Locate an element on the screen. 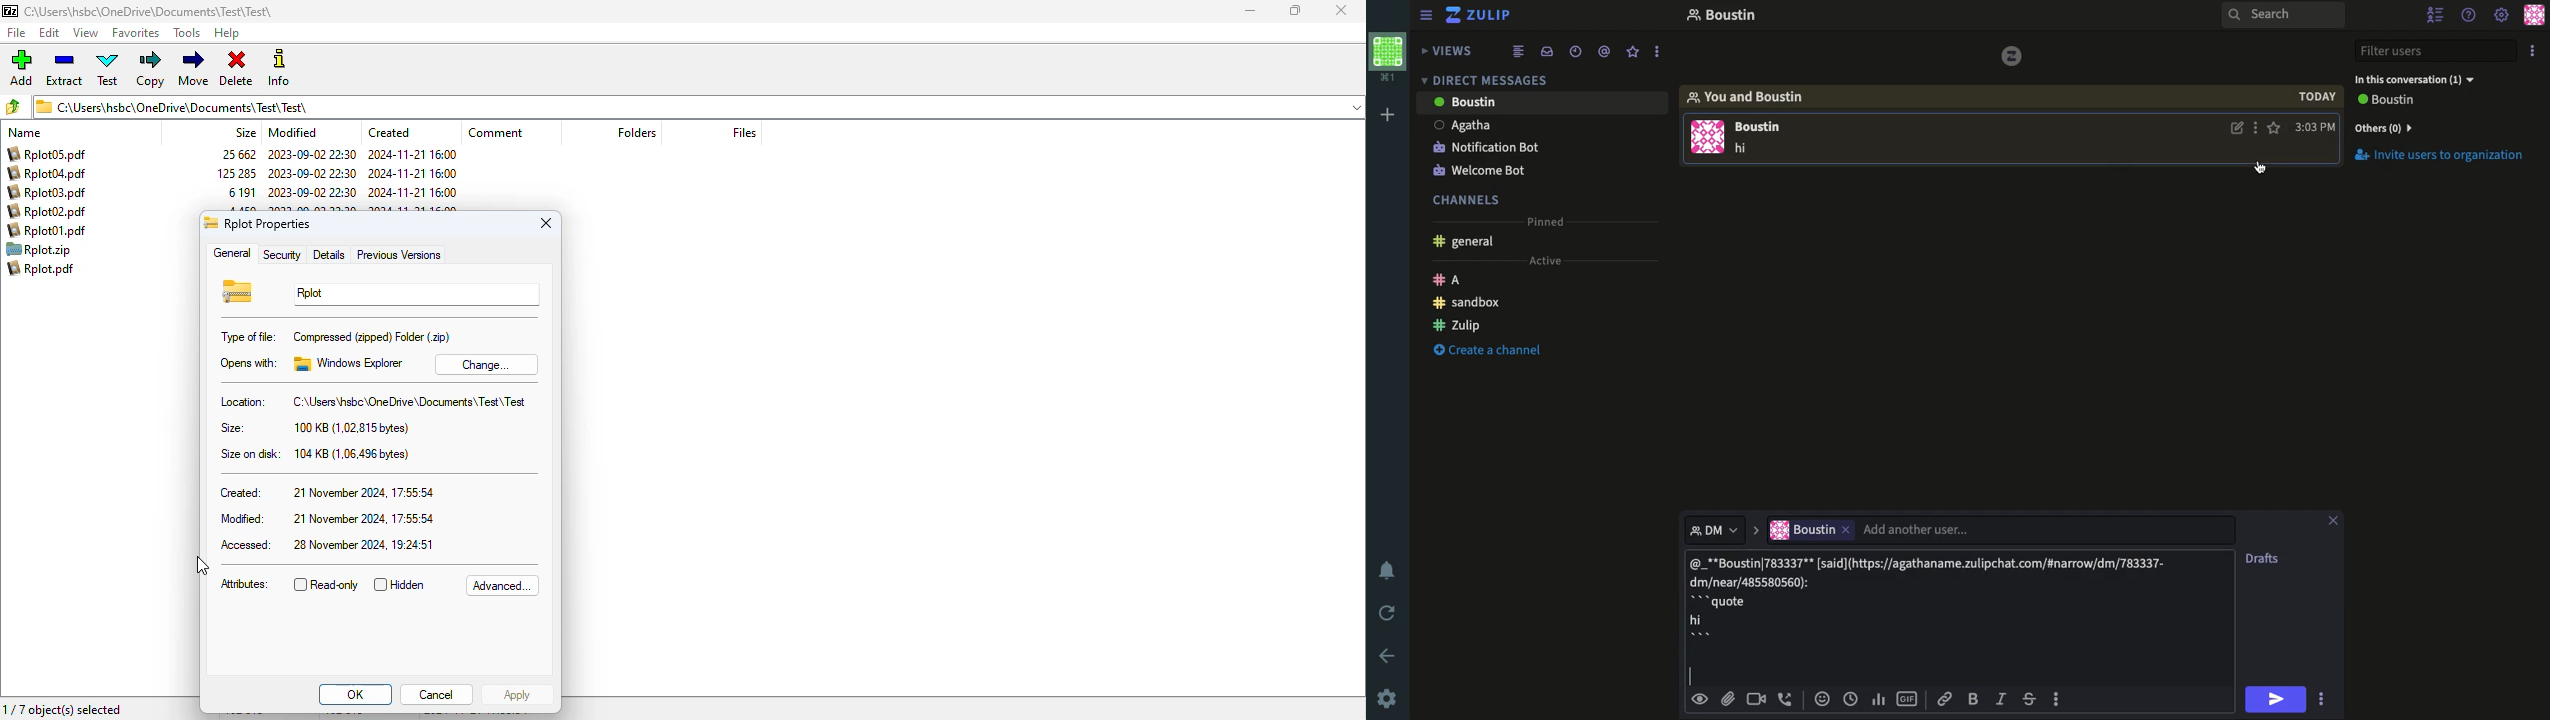  Preview is located at coordinates (1702, 698).